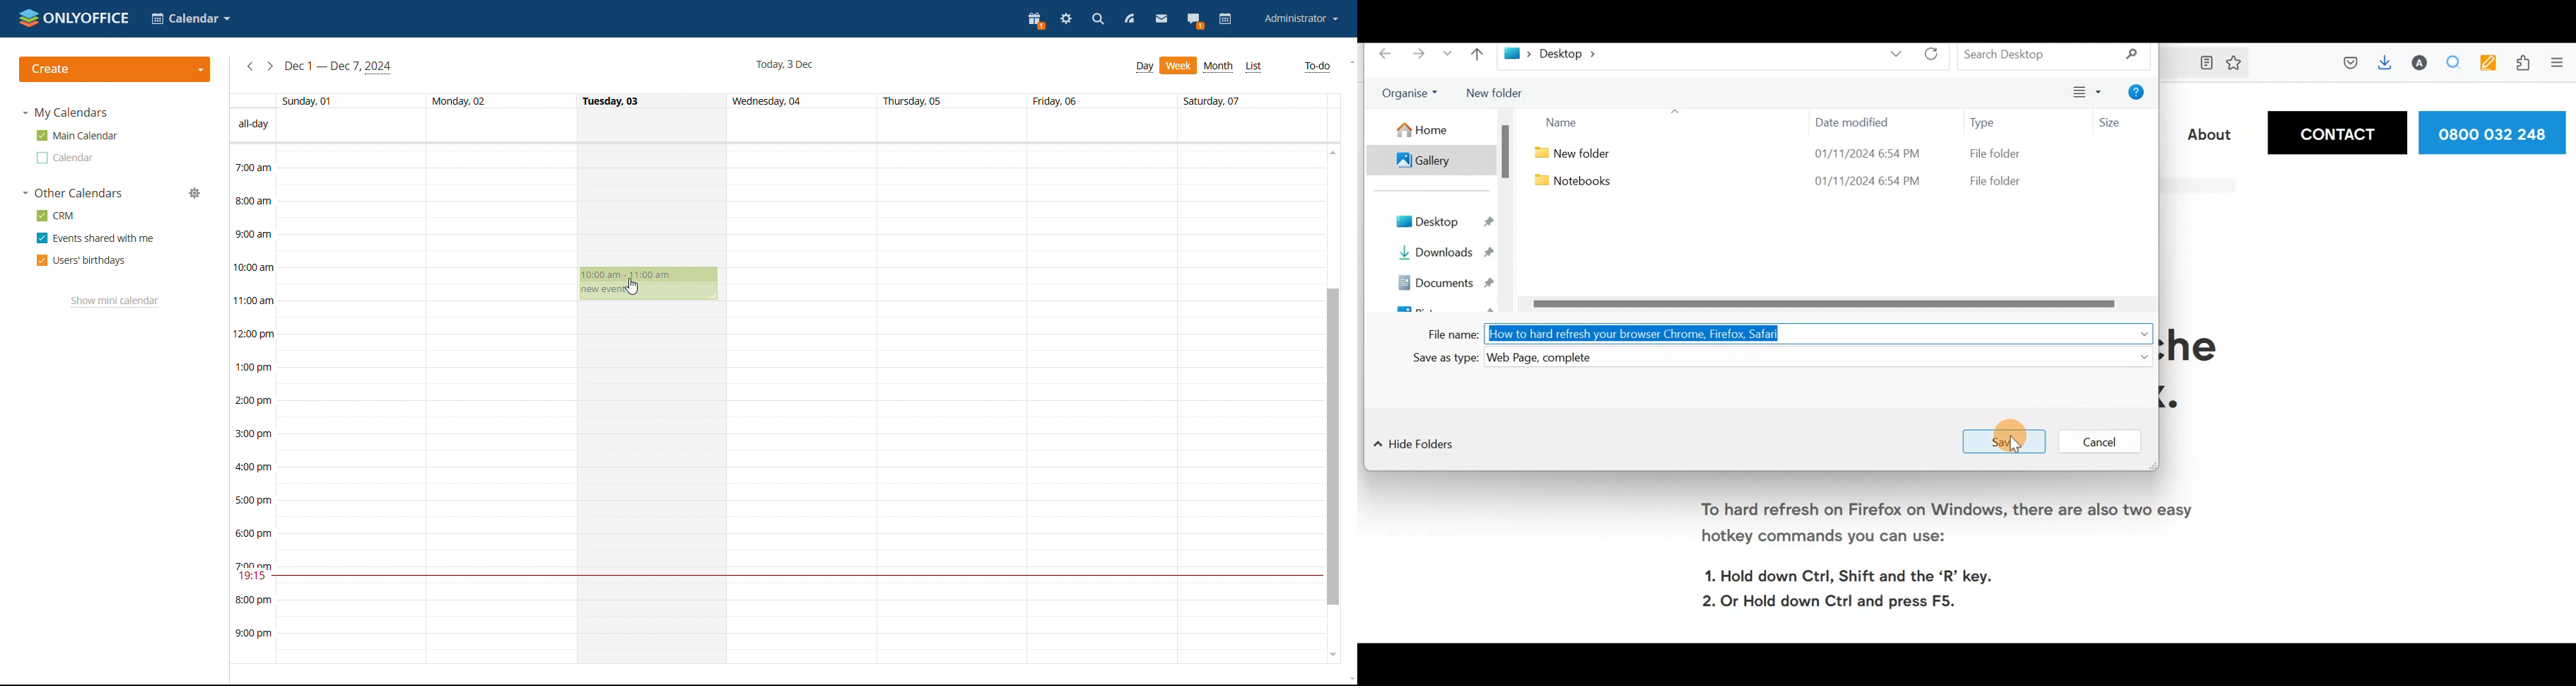 The height and width of the screenshot is (700, 2576). I want to click on Show application menu, so click(2562, 65).